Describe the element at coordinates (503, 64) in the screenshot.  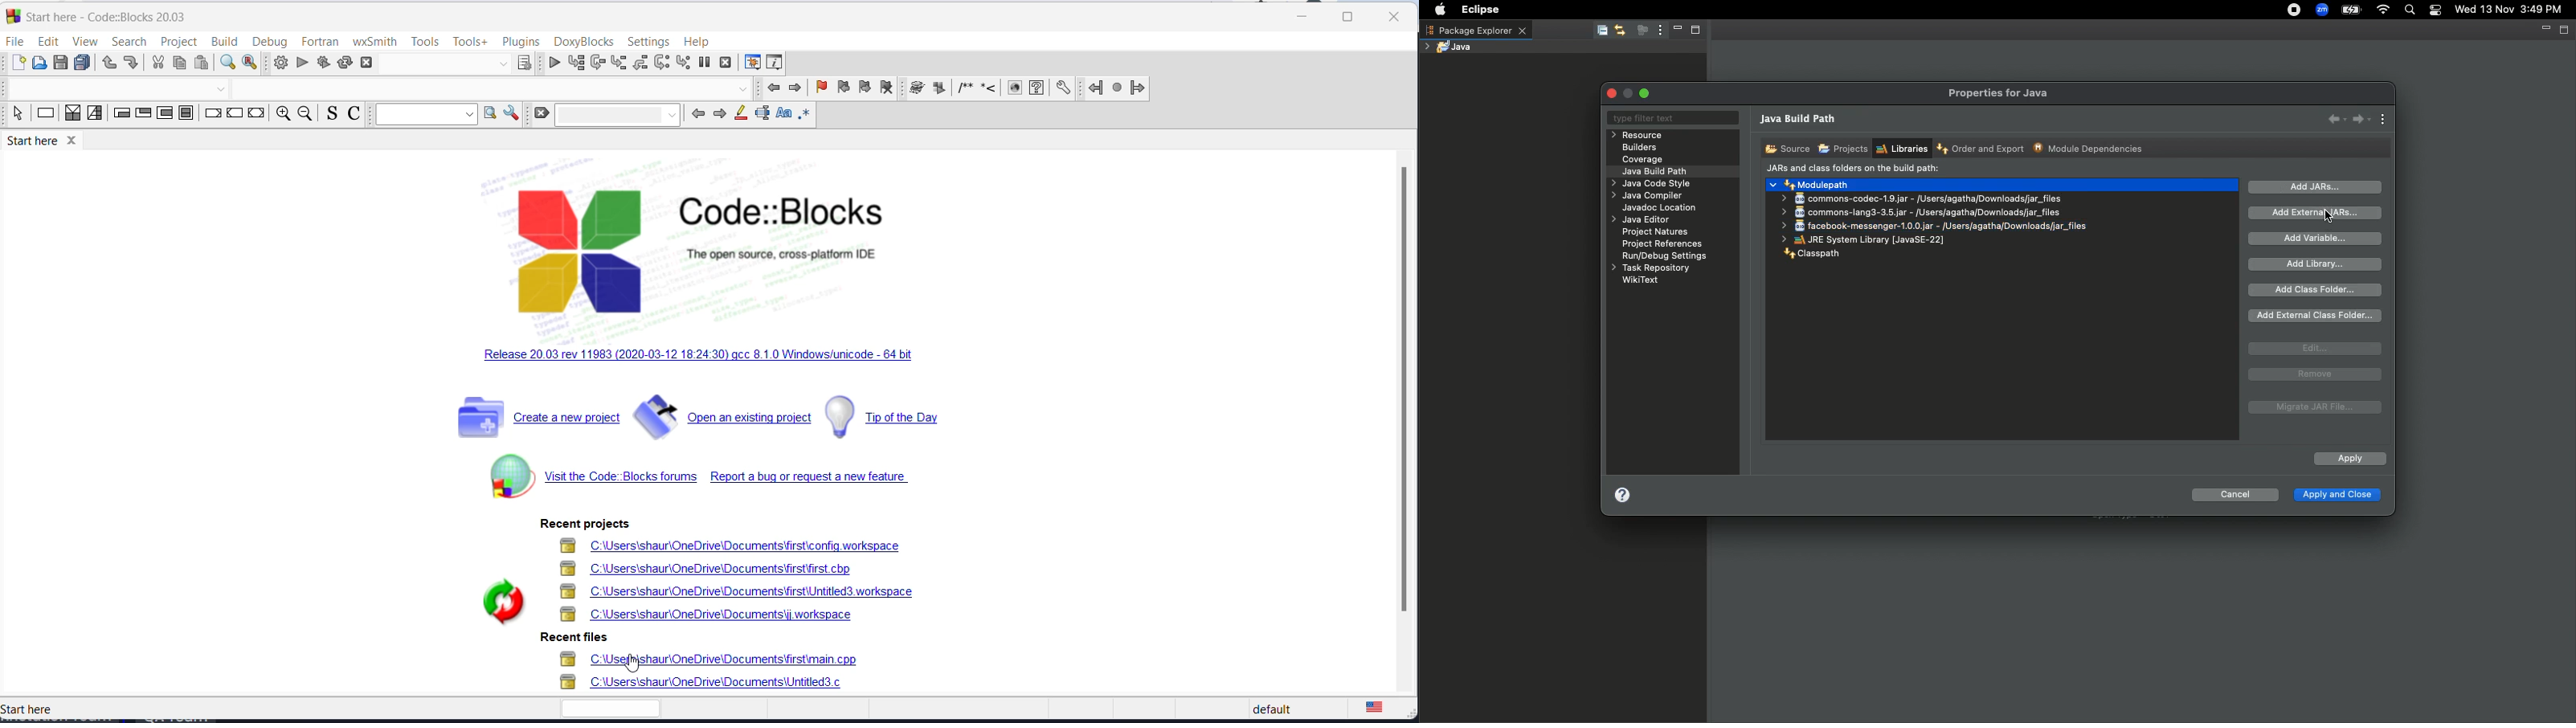
I see `dropdown` at that location.